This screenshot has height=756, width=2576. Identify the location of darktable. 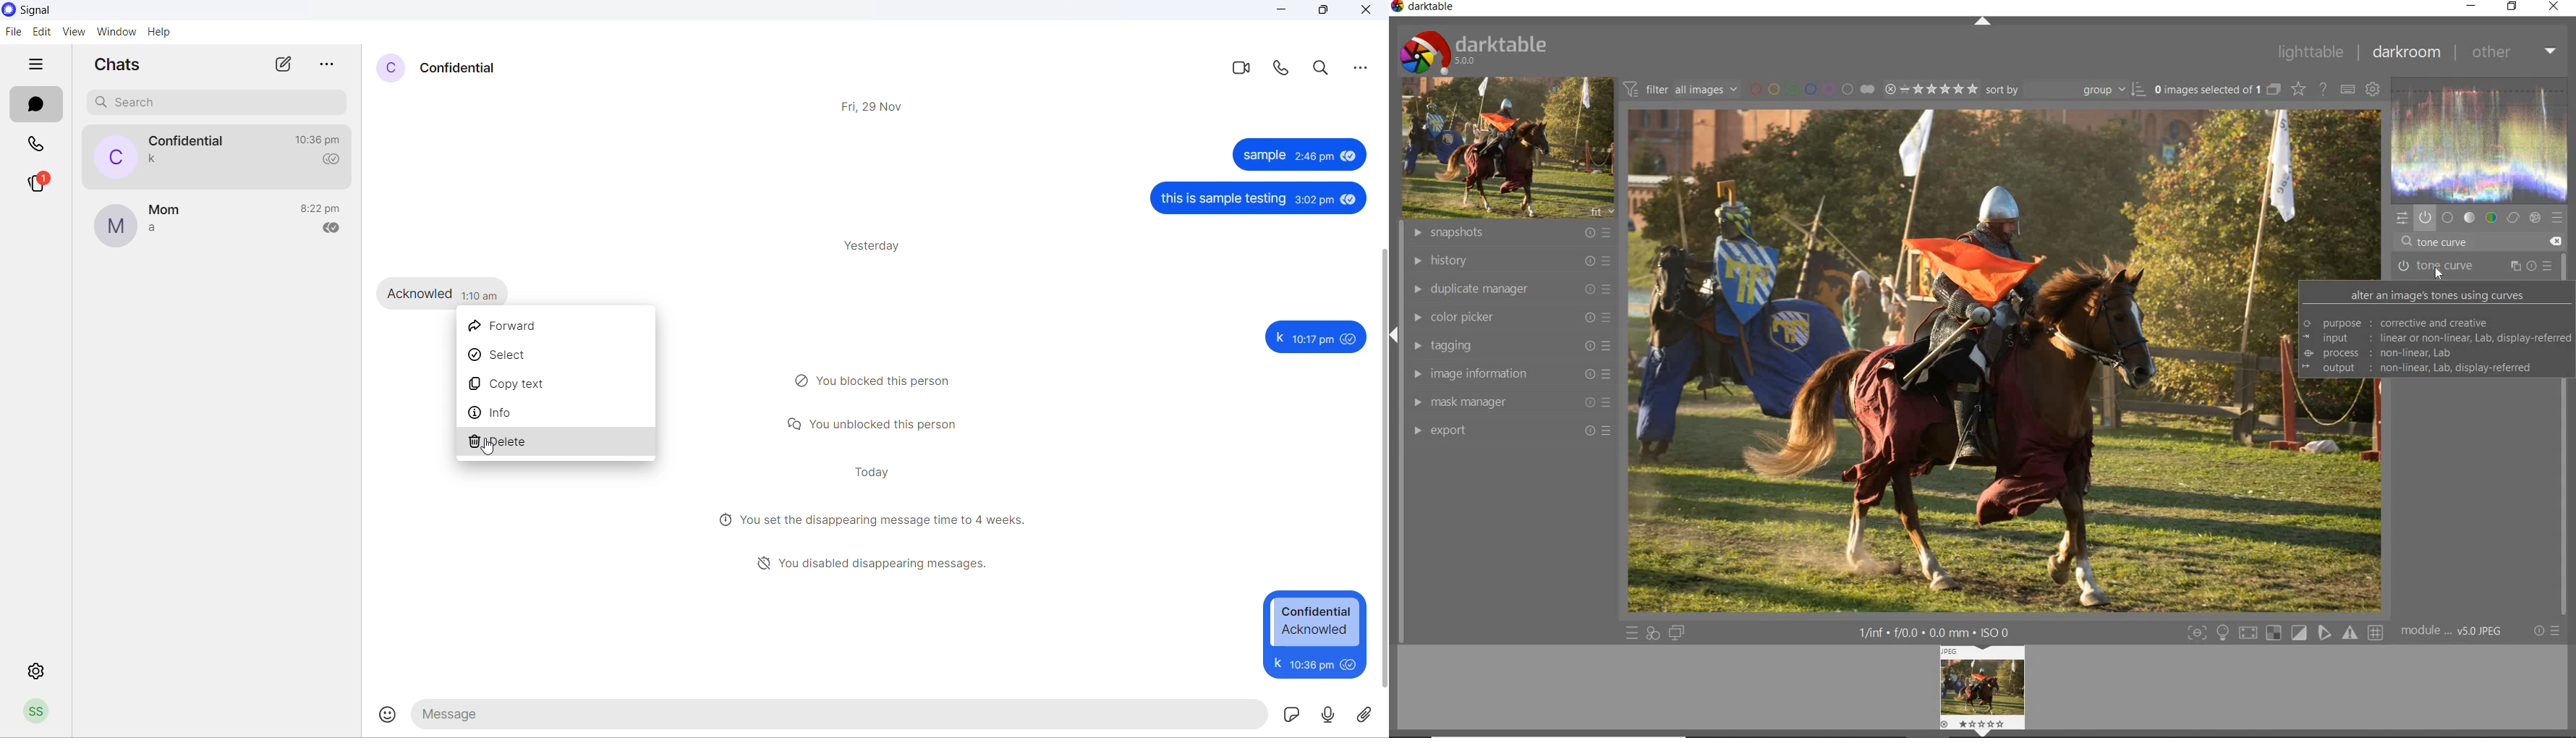
(1472, 49).